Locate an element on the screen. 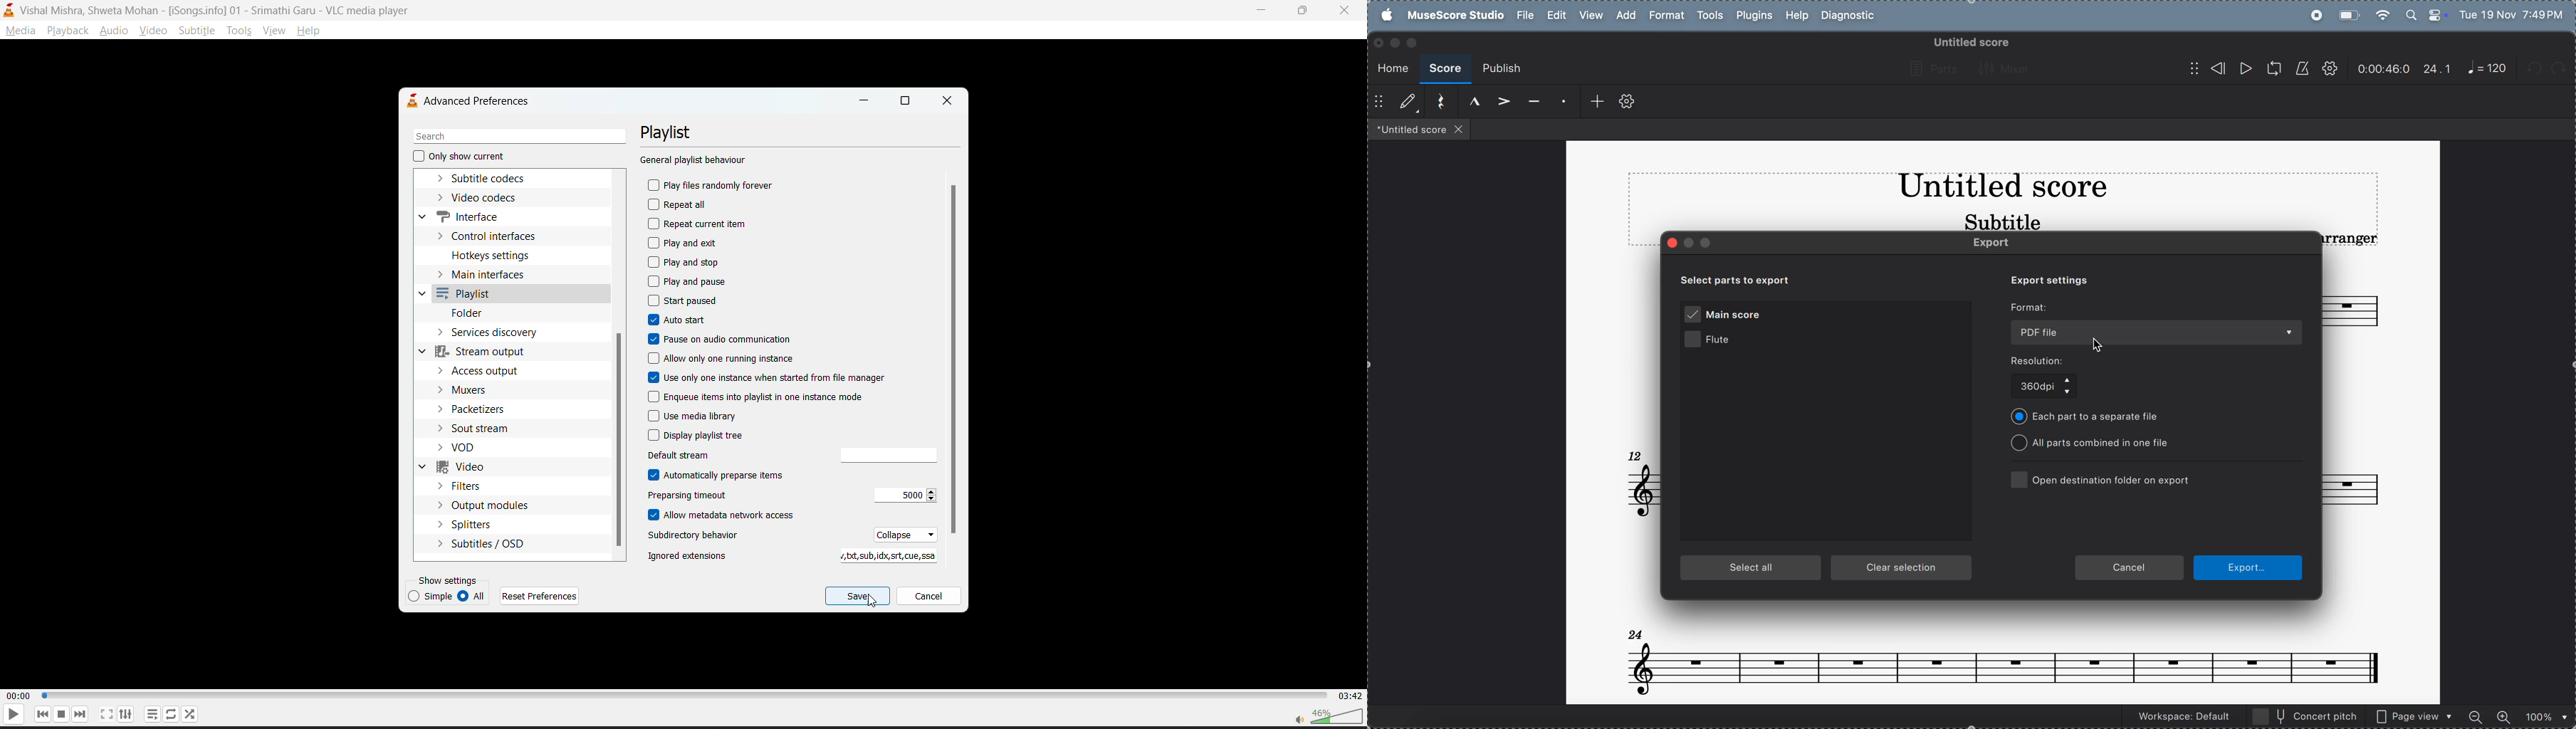  Format is located at coordinates (2033, 308).